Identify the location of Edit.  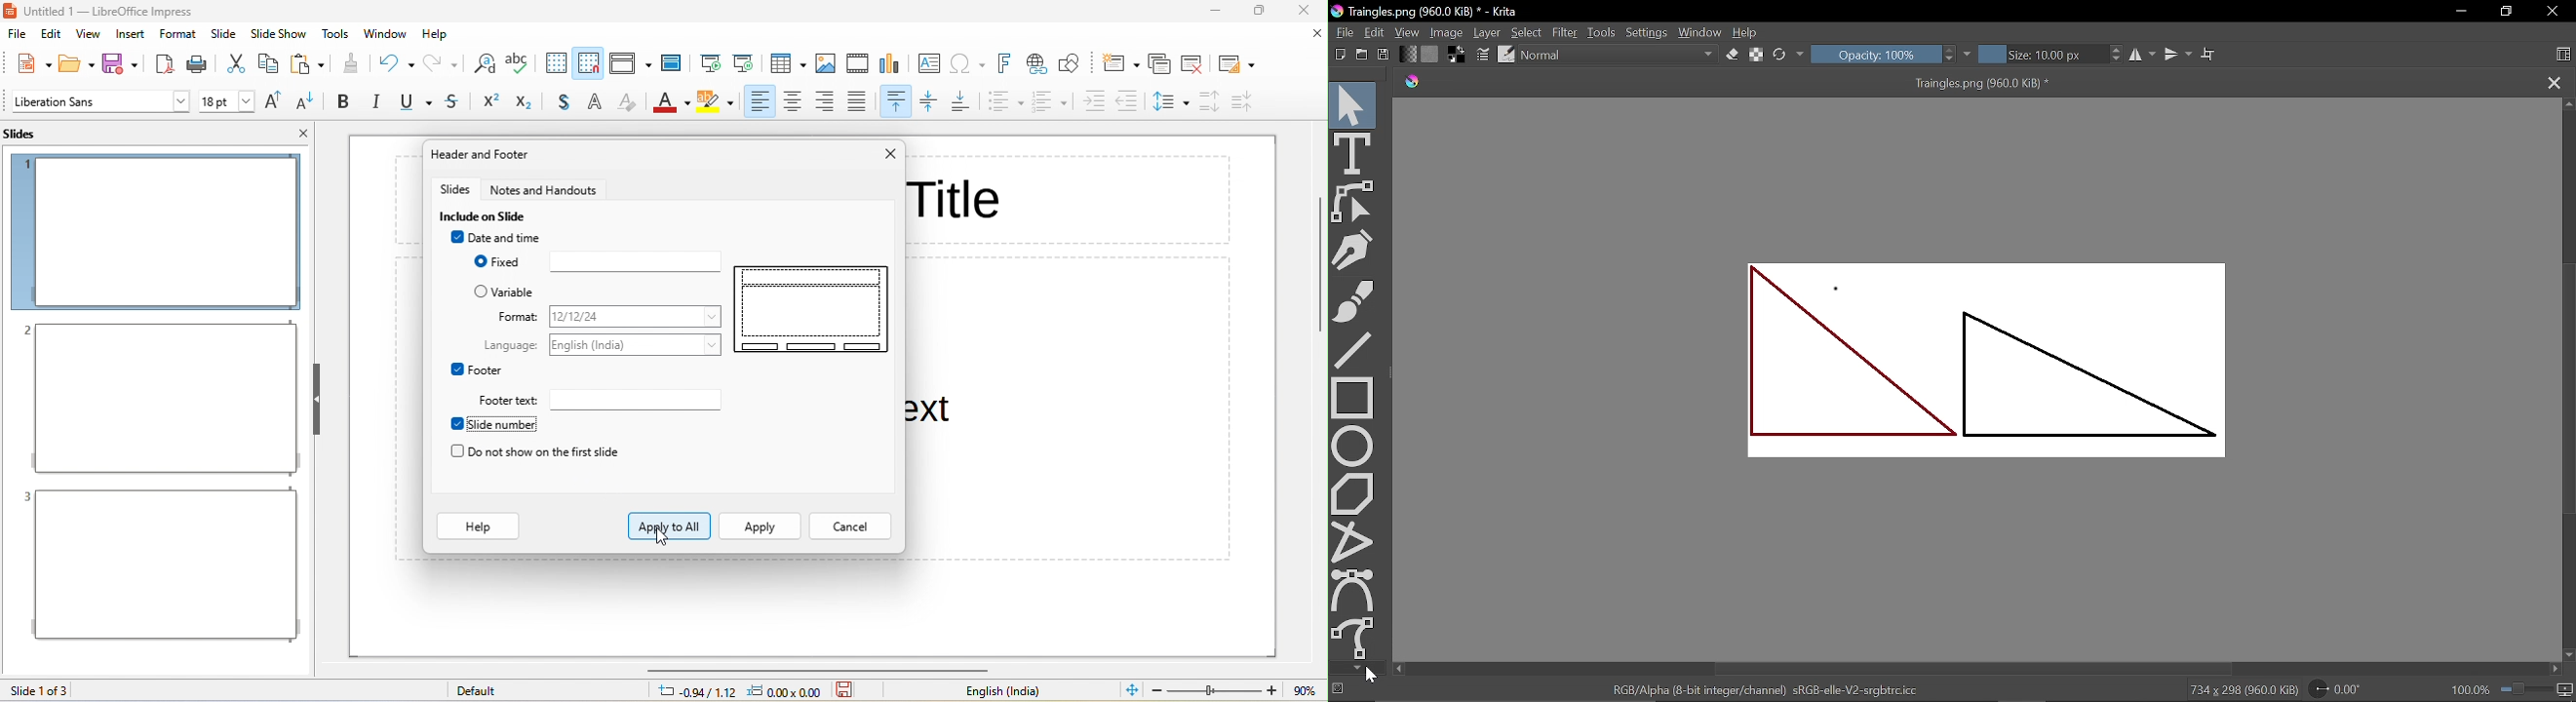
(1374, 31).